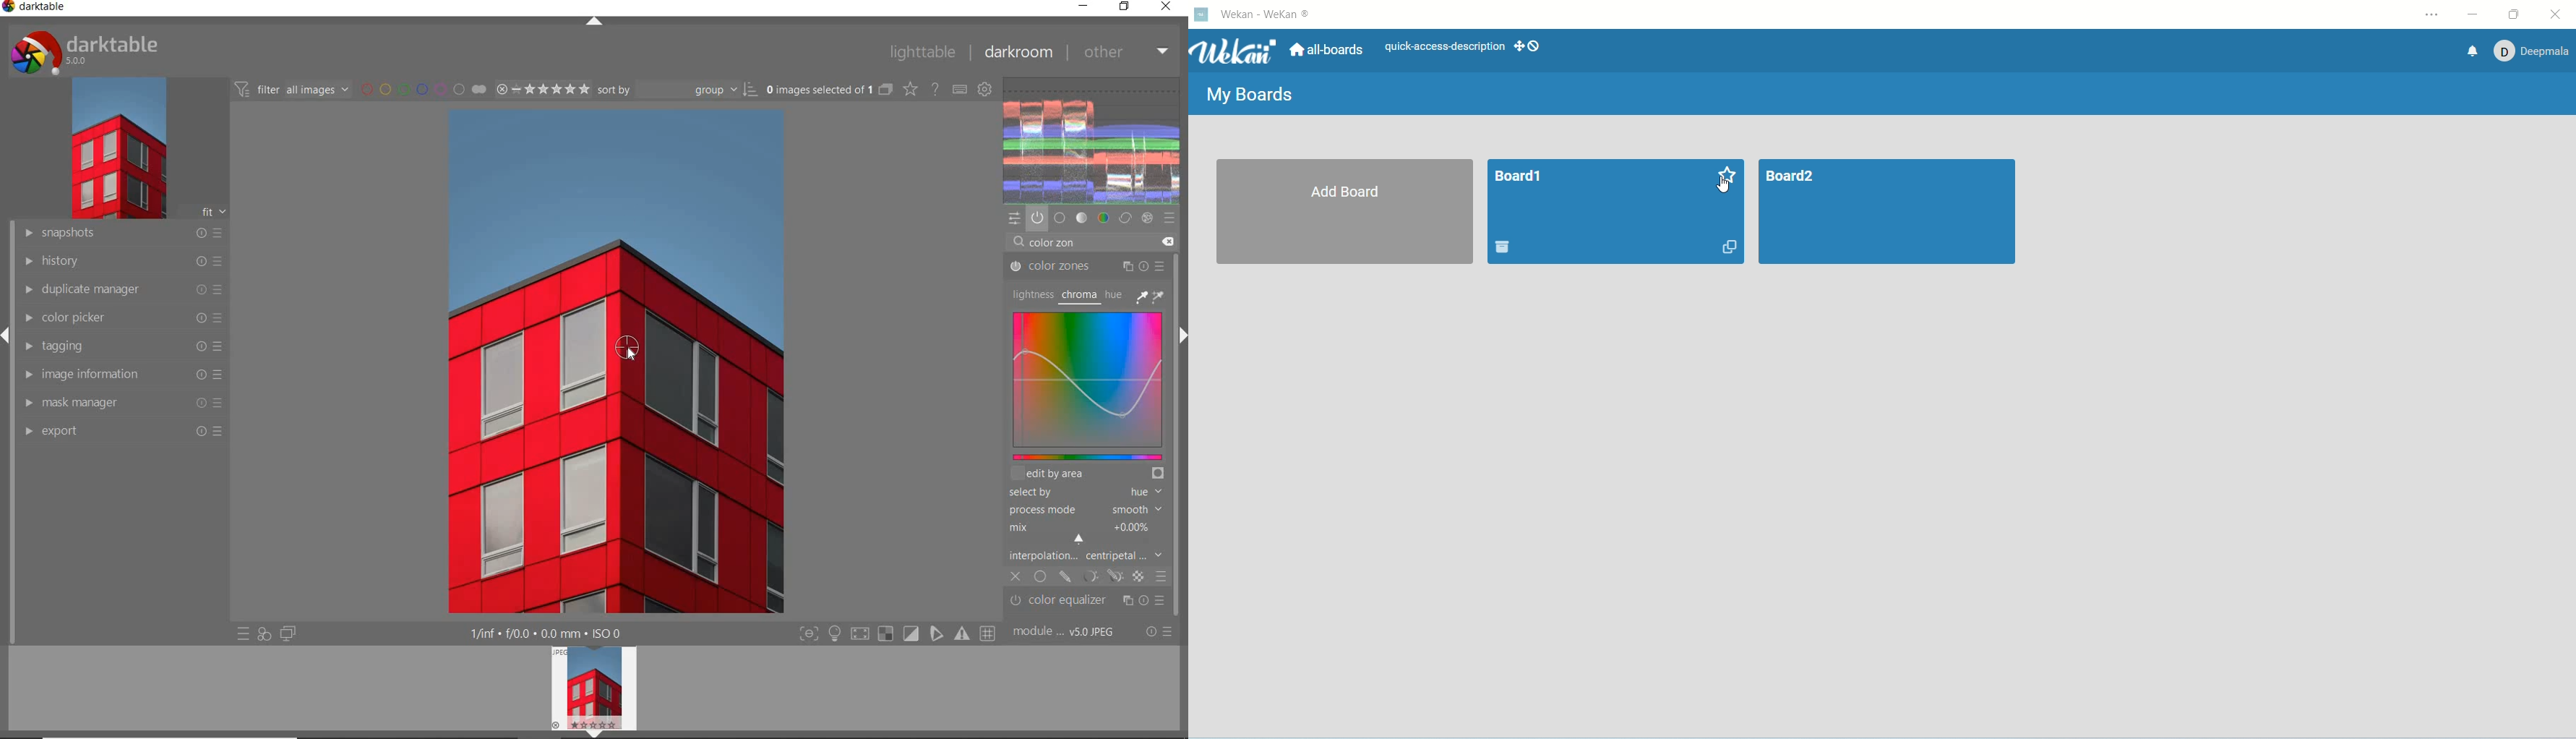 The height and width of the screenshot is (756, 2576). What do you see at coordinates (1040, 578) in the screenshot?
I see `UNIFORMLY` at bounding box center [1040, 578].